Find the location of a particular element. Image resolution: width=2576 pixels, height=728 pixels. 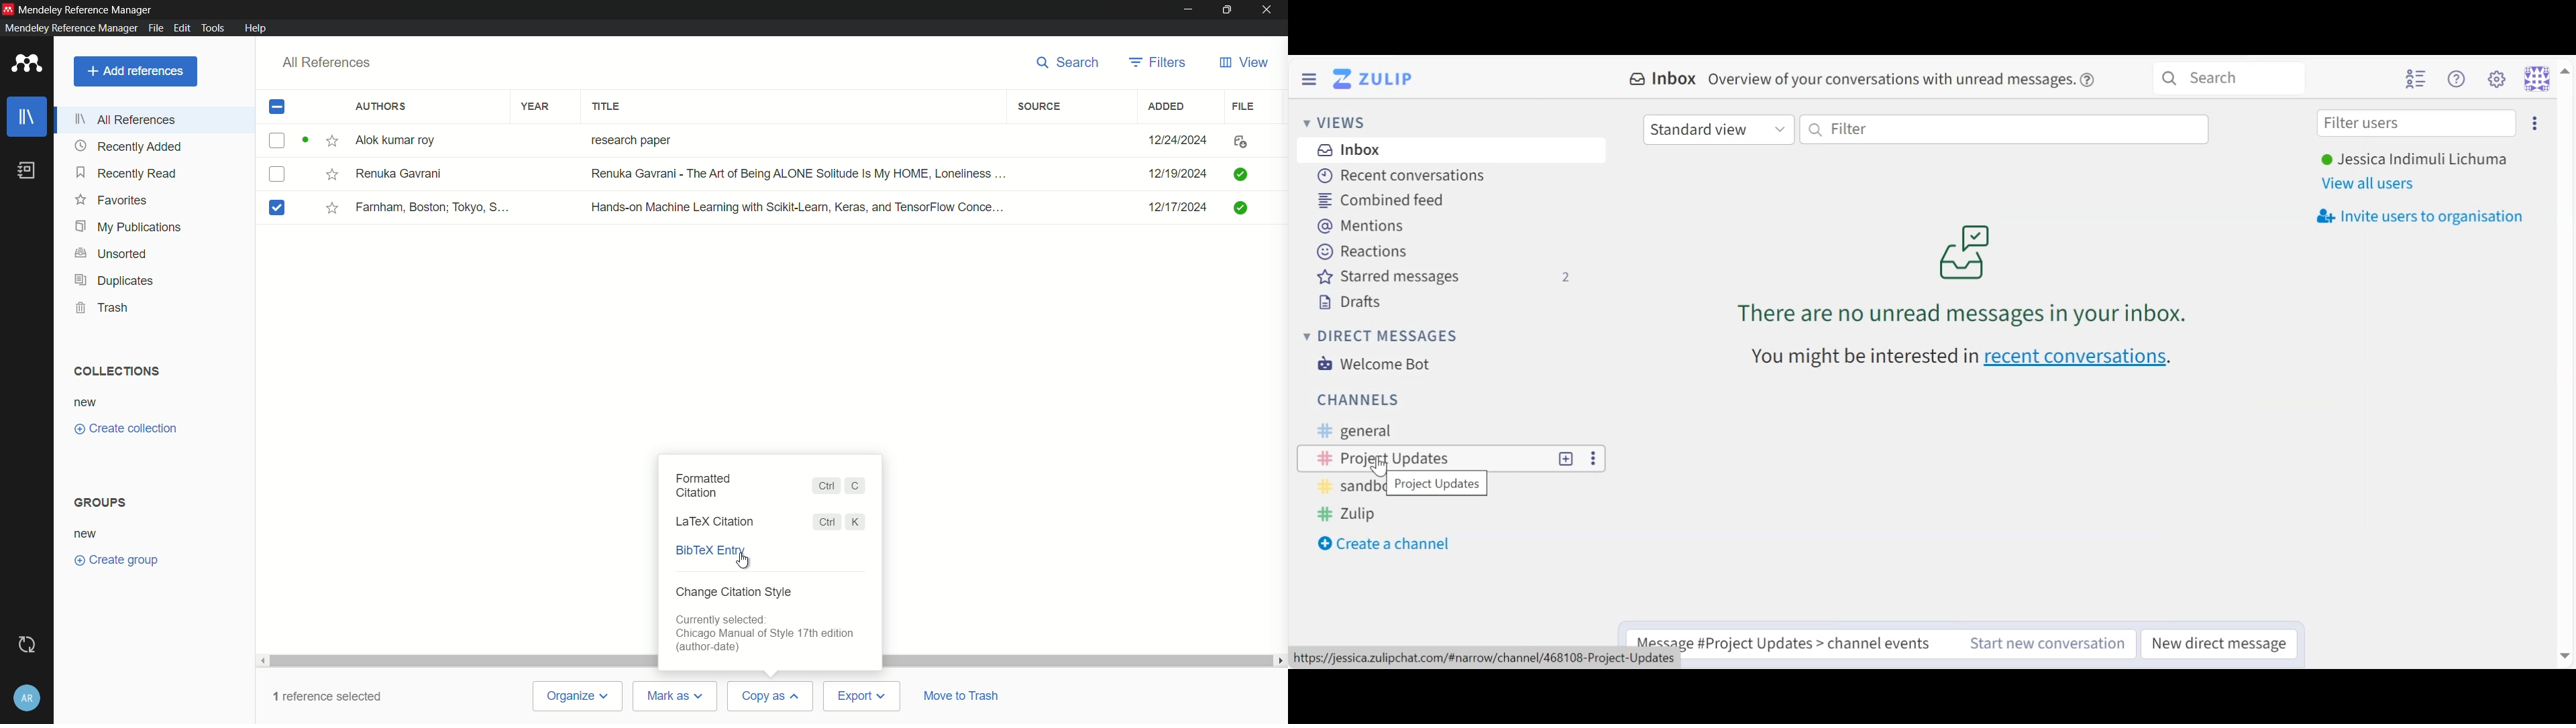

12/24/2024 is located at coordinates (1173, 137).